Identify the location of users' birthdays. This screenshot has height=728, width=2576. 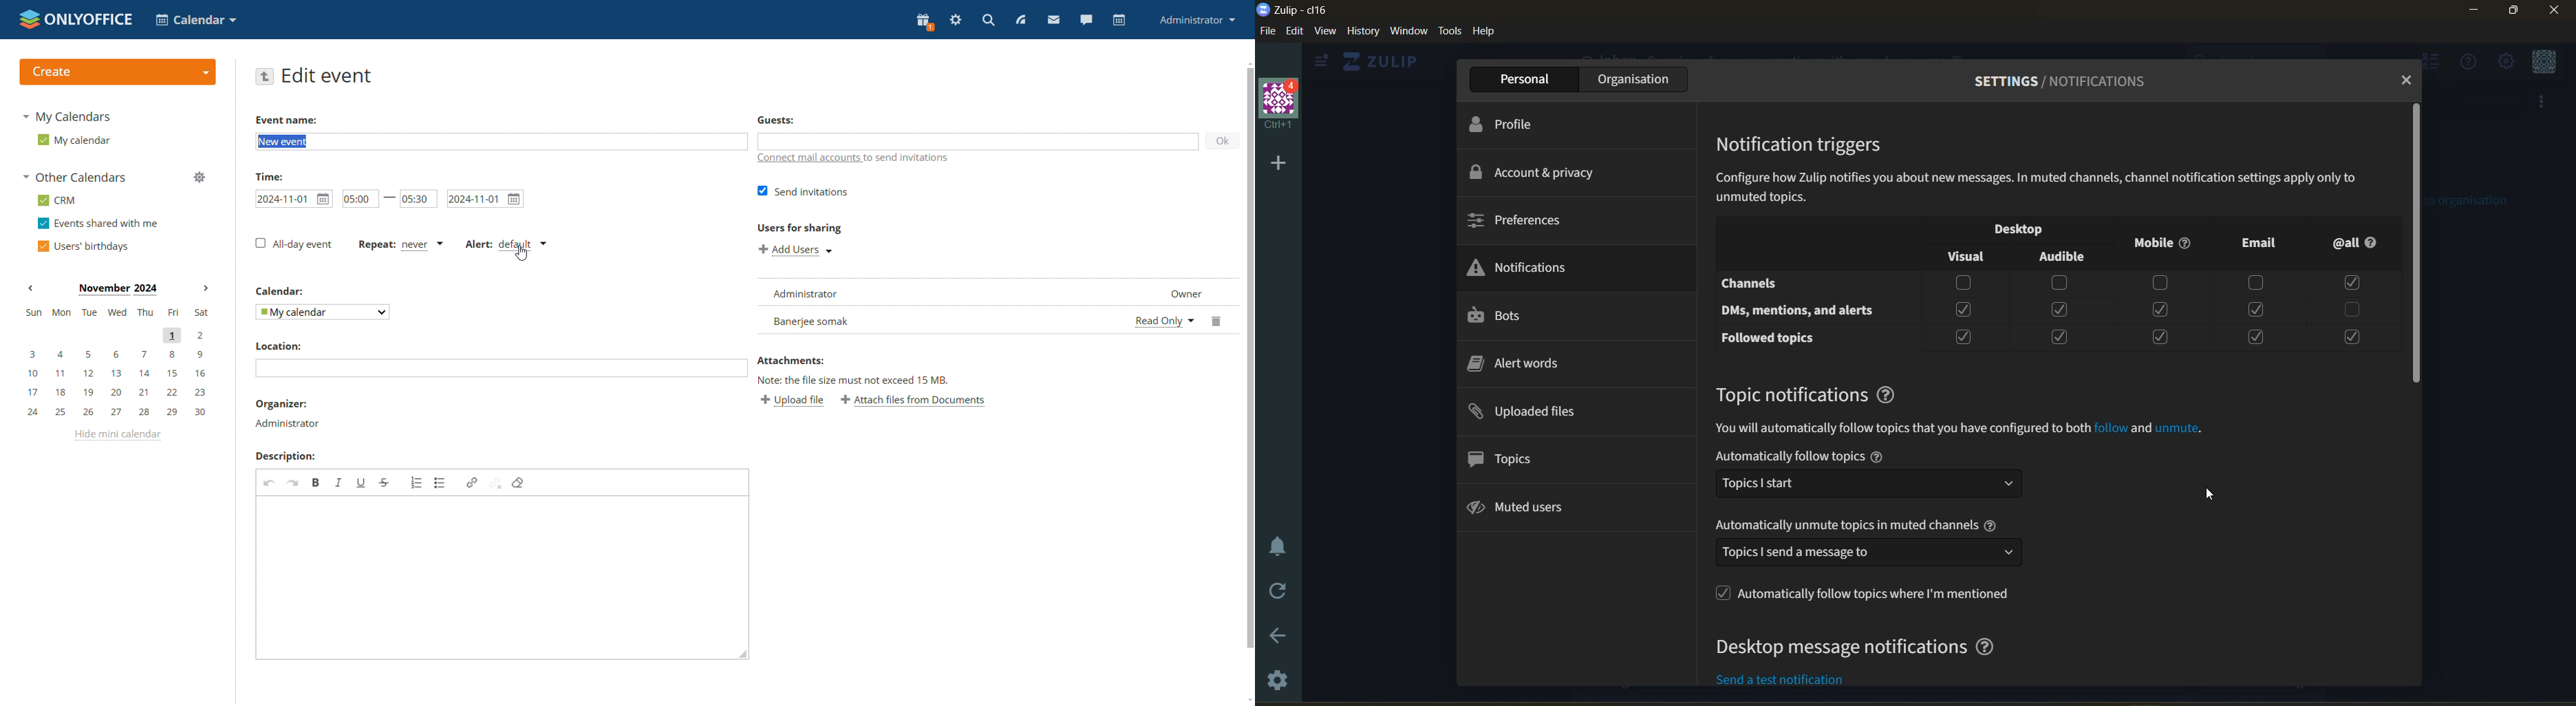
(86, 247).